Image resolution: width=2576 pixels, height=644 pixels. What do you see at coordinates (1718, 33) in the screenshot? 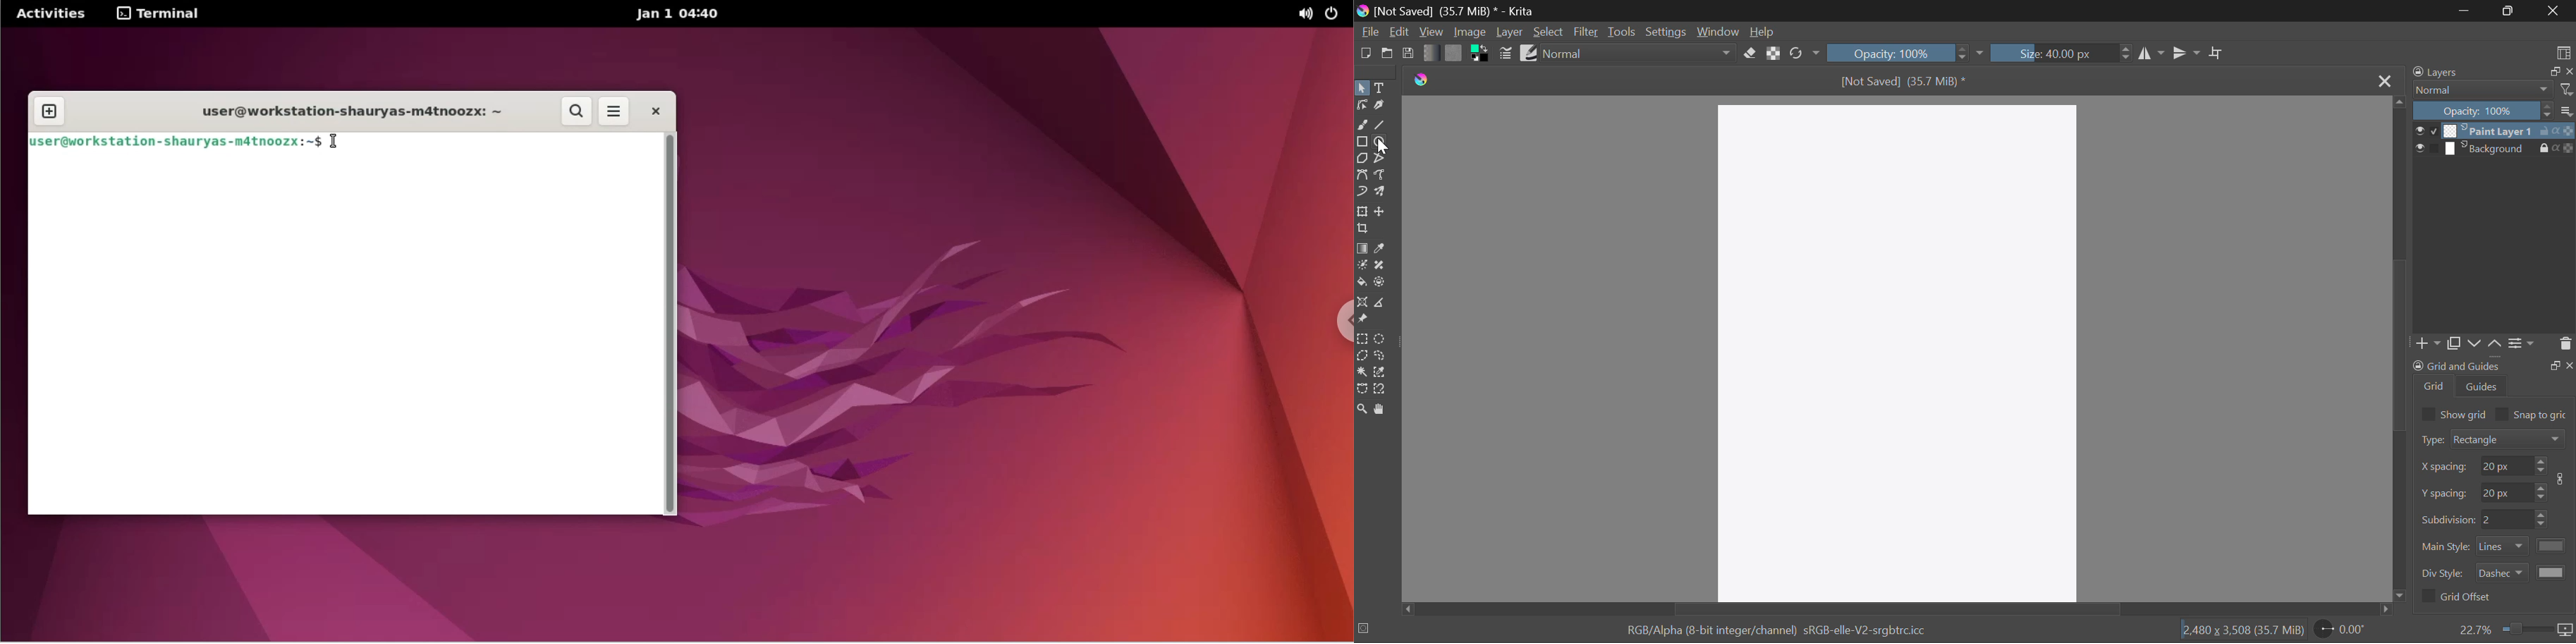
I see `Window` at bounding box center [1718, 33].